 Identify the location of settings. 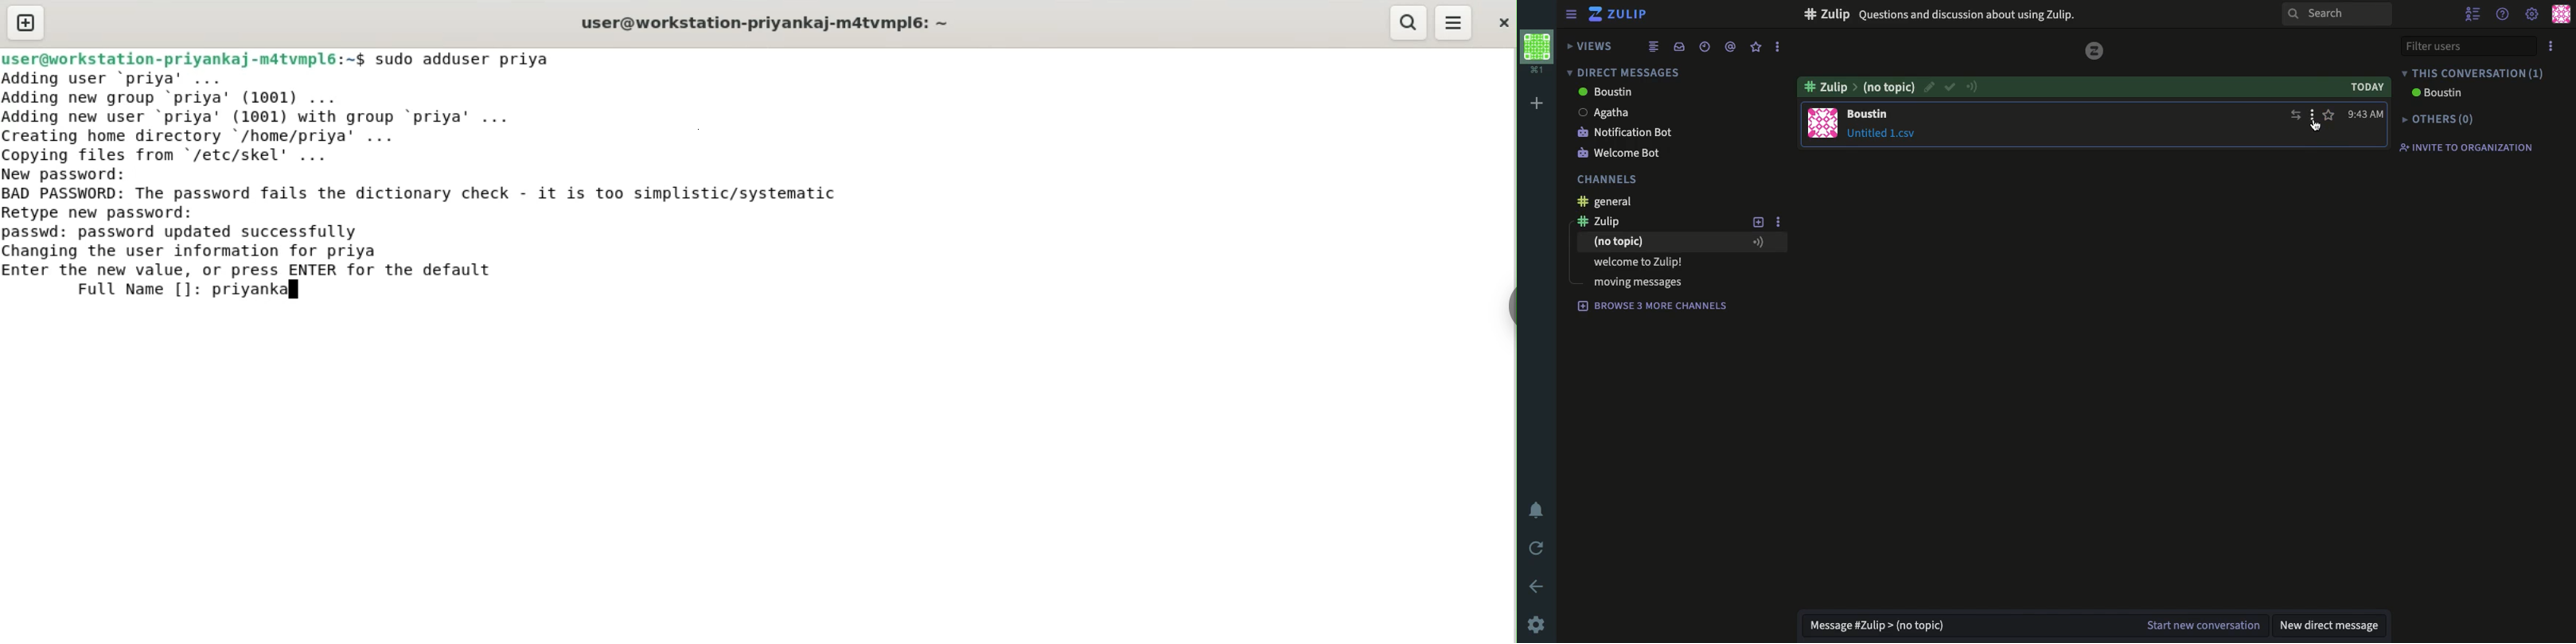
(1538, 623).